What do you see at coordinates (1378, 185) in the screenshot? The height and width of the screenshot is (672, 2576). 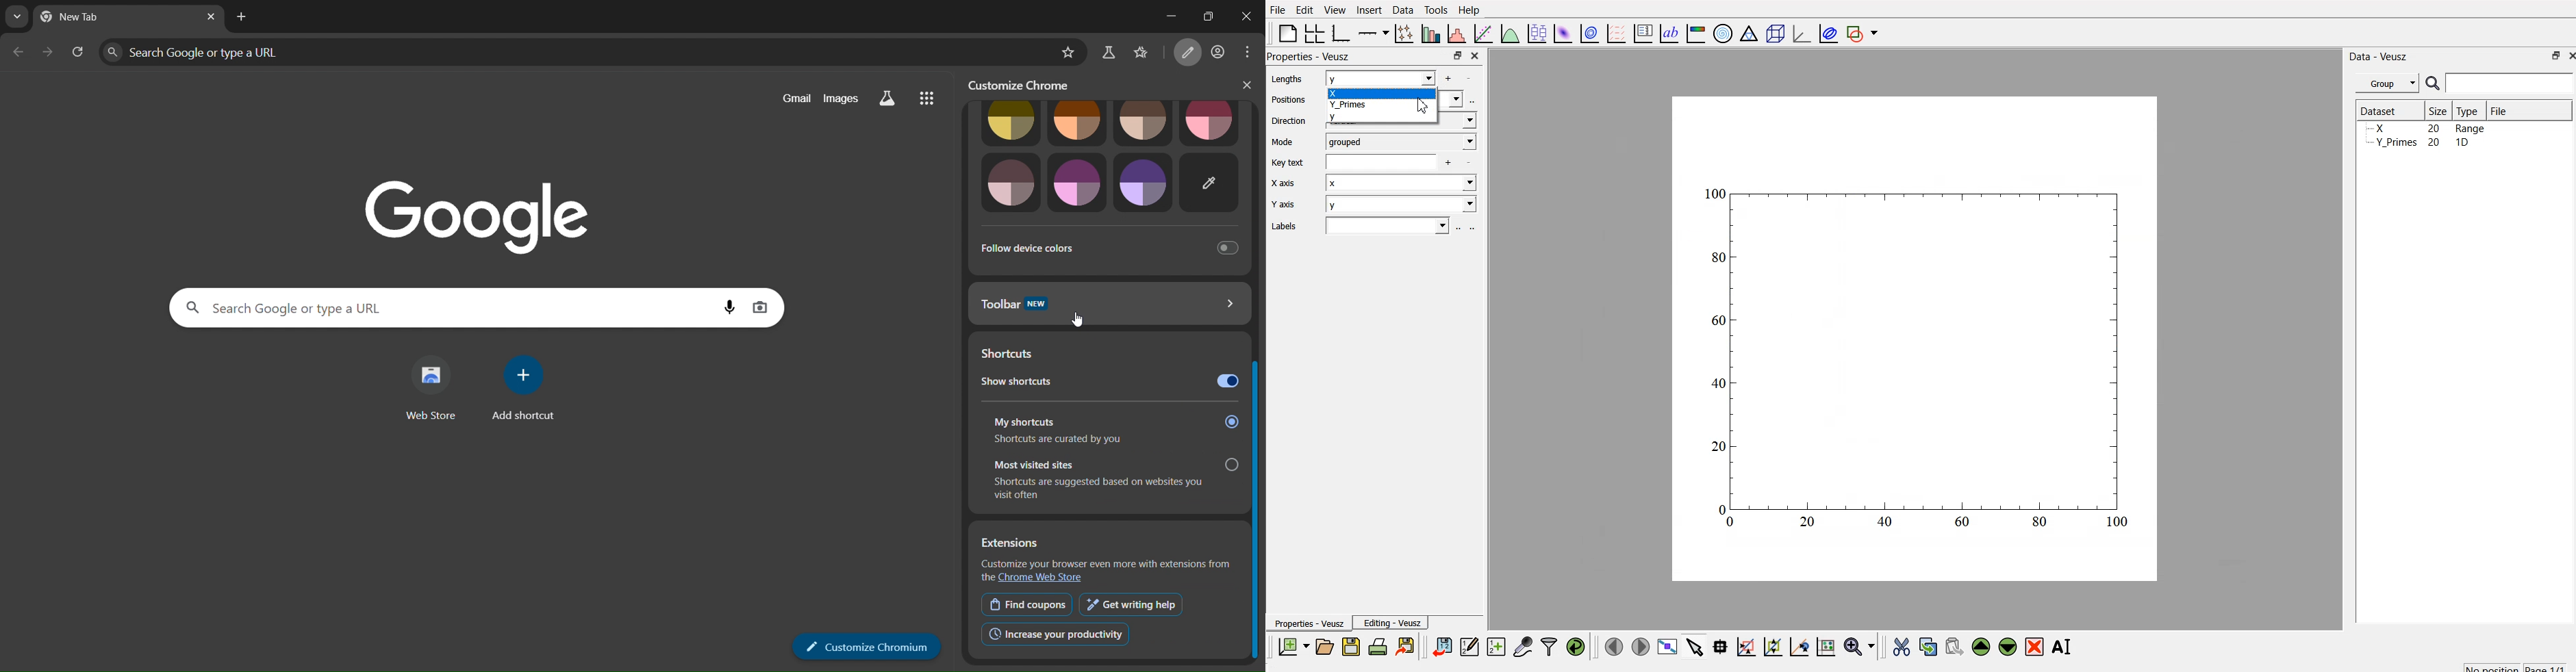 I see `Xaxis x` at bounding box center [1378, 185].